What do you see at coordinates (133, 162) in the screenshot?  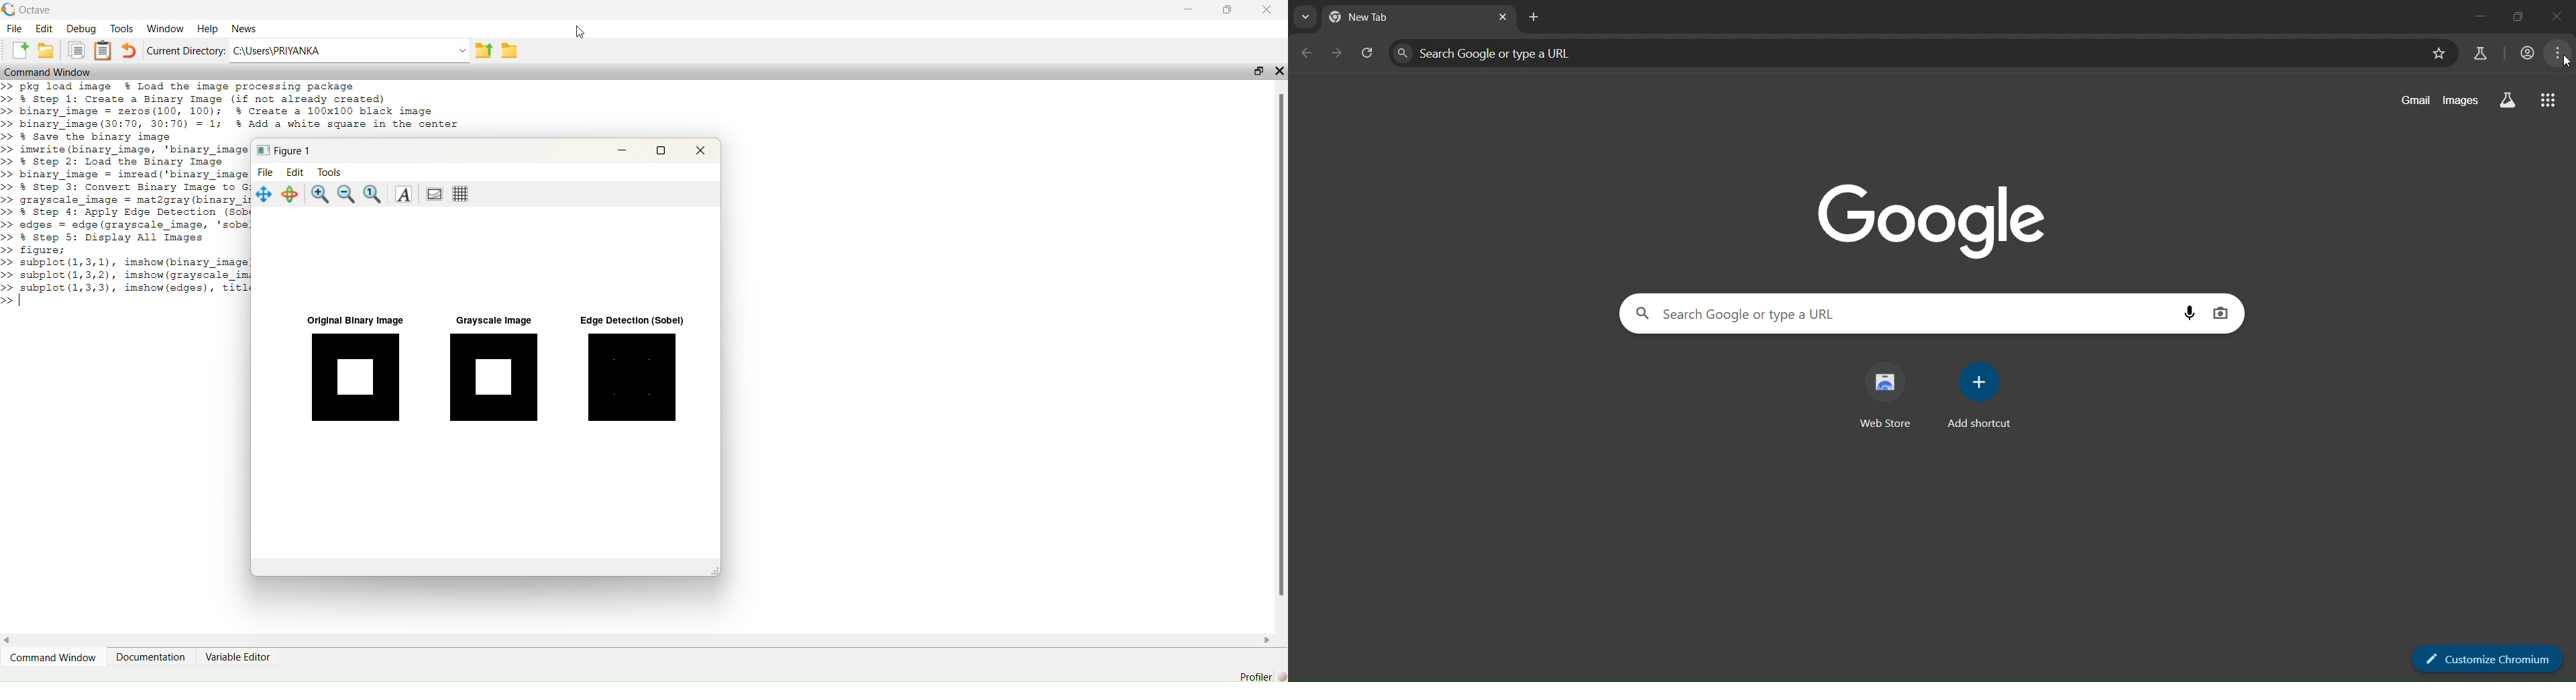 I see `imwrite (binary image, 'binary image
% Step 2: Load the Binary Image
binary image = imread('binary image` at bounding box center [133, 162].